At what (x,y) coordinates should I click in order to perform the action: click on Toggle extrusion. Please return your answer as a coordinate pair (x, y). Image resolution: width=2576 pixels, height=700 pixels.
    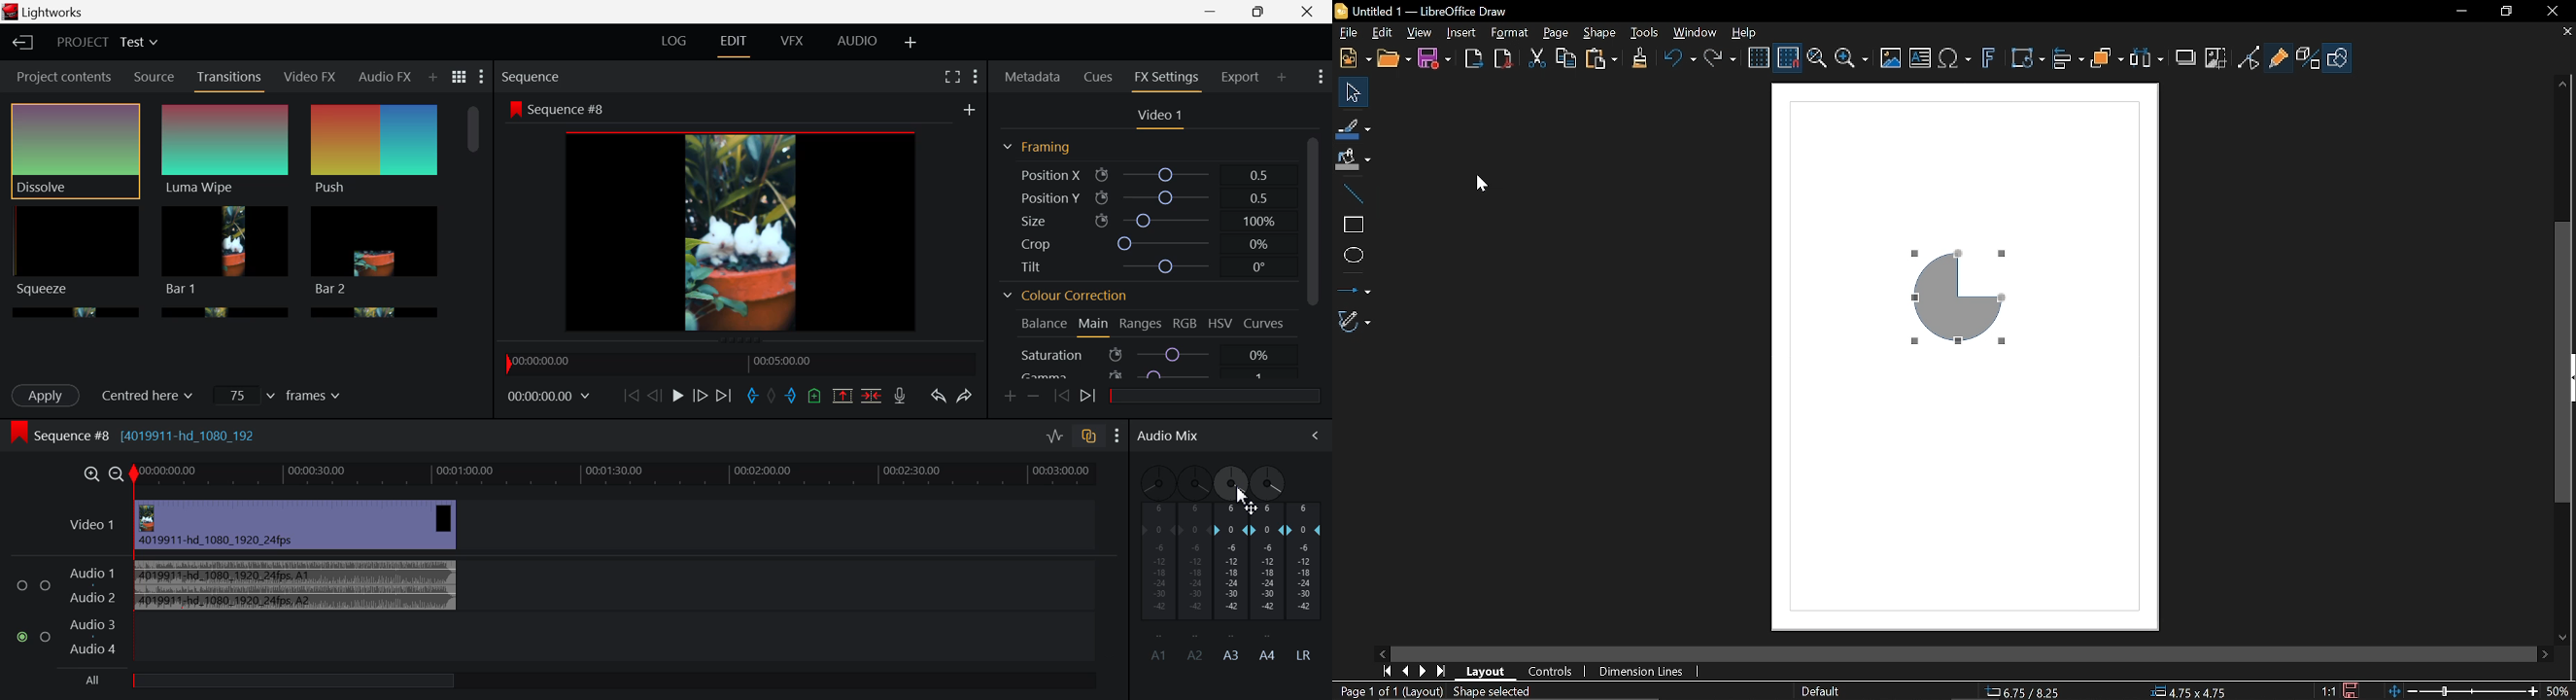
    Looking at the image, I should click on (2308, 59).